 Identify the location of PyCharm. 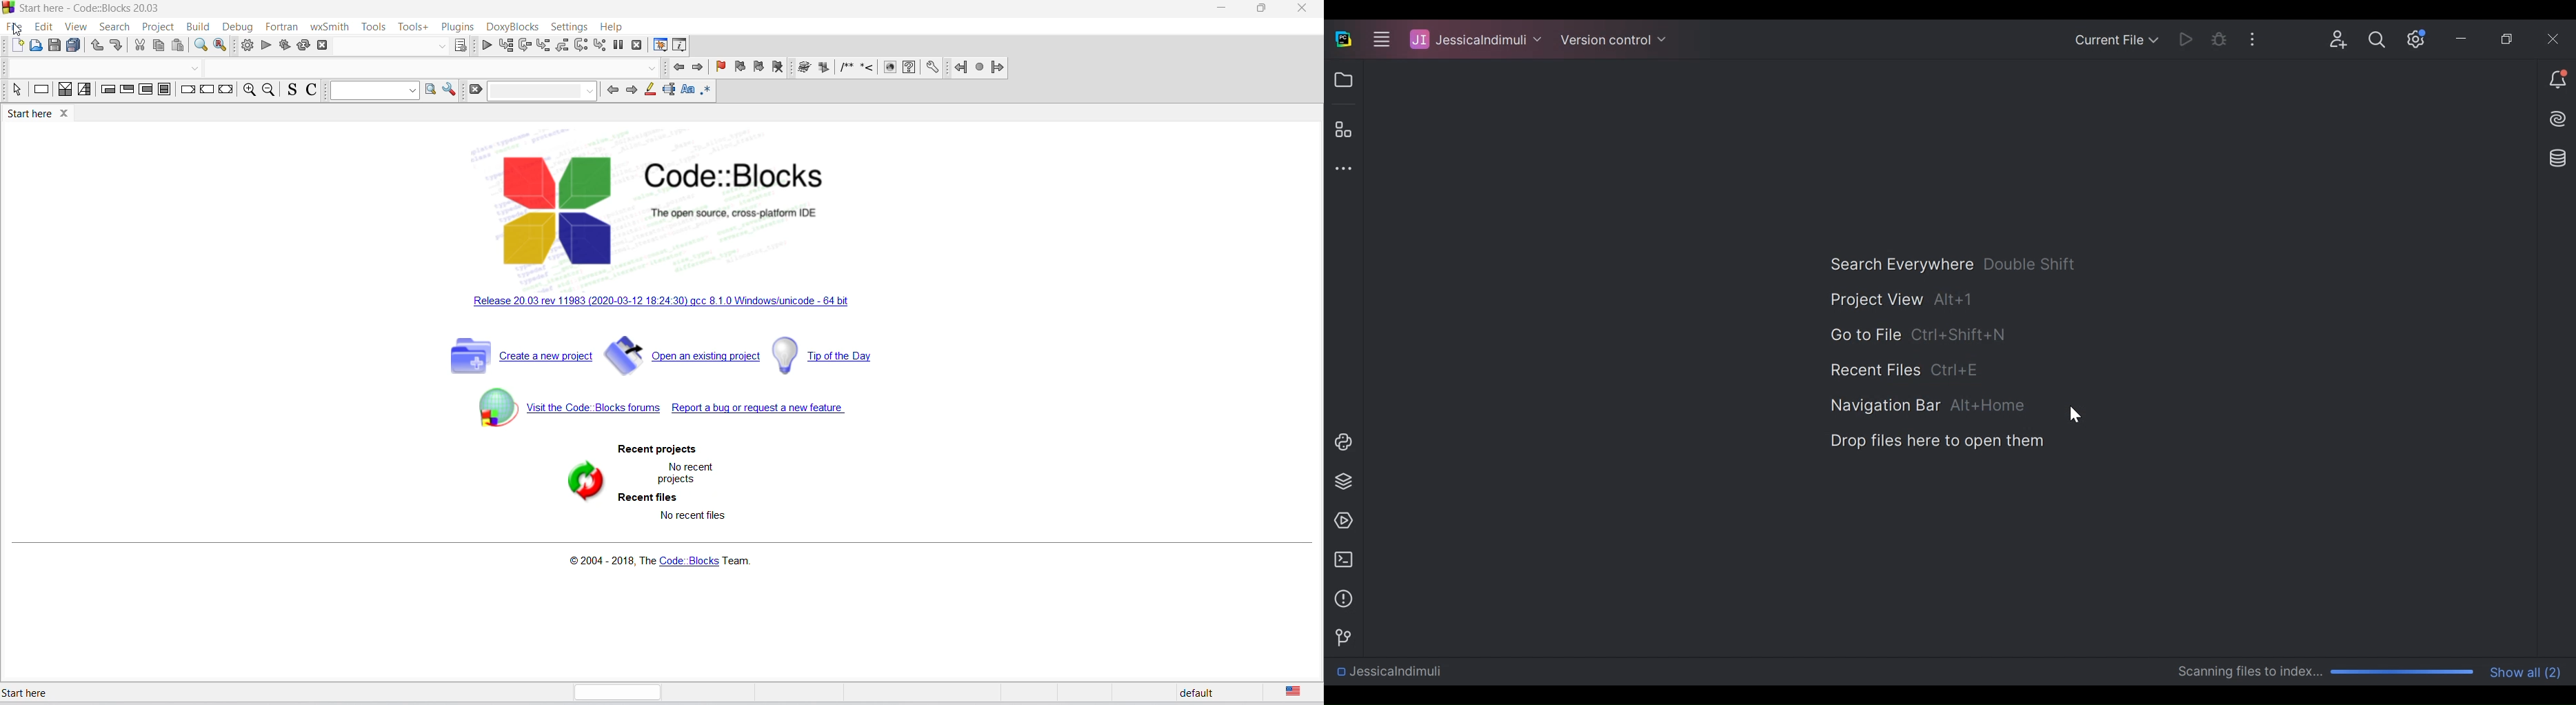
(1343, 39).